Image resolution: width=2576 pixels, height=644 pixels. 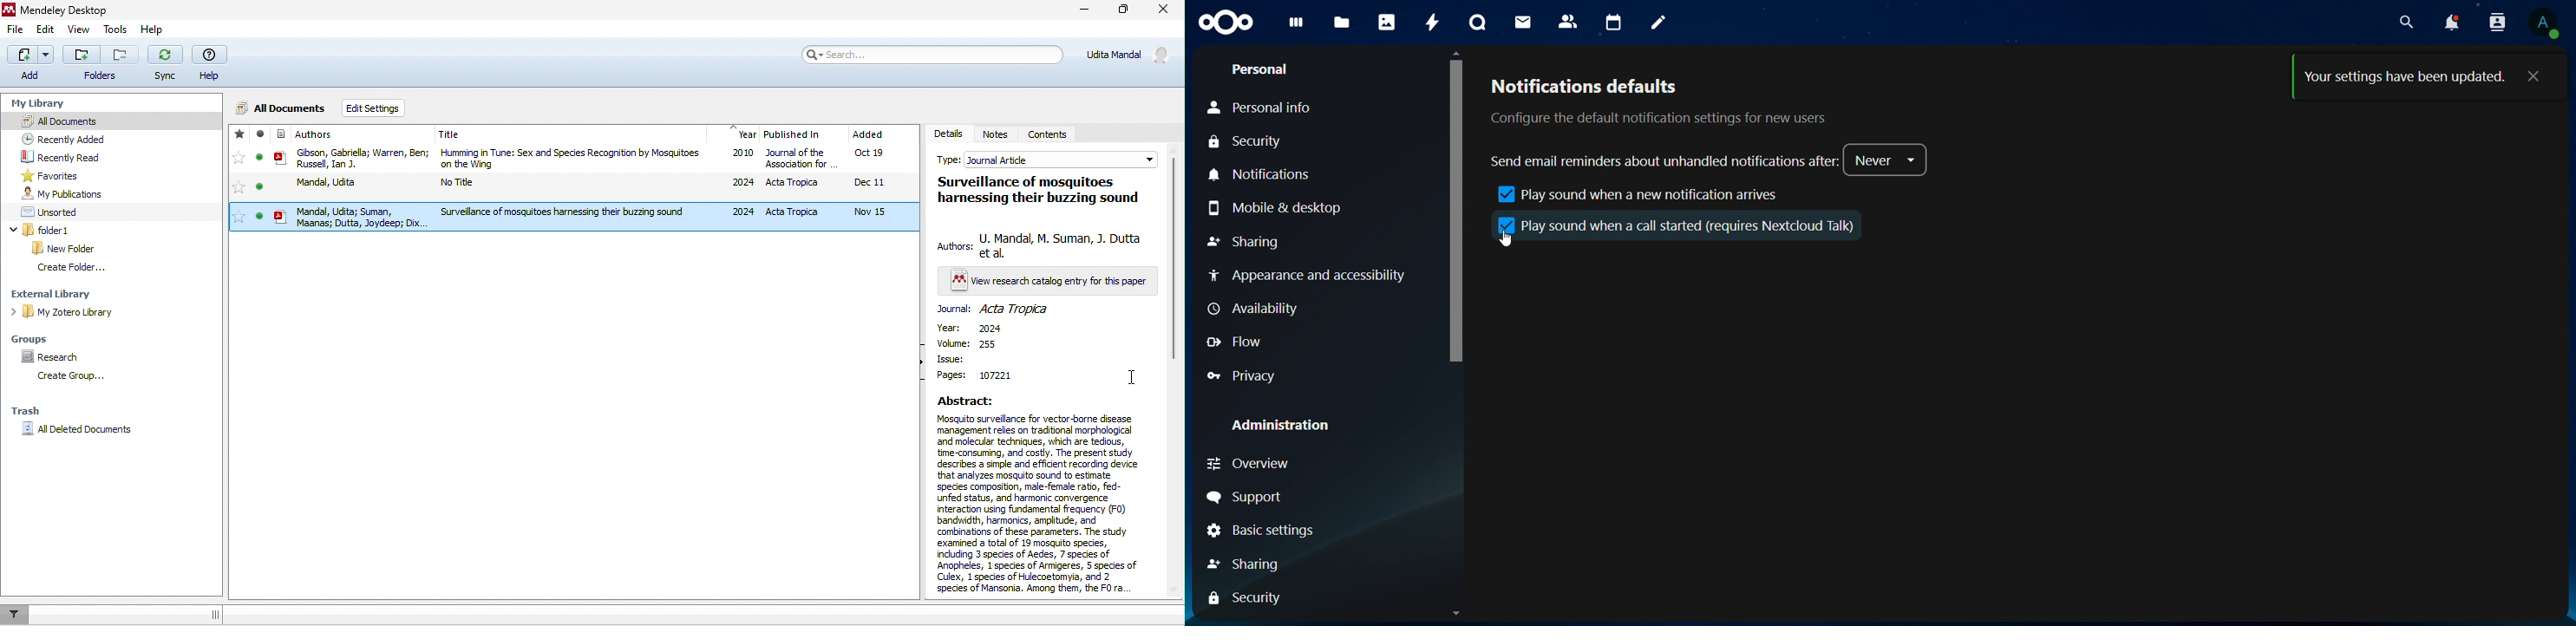 I want to click on all documents, so click(x=283, y=108).